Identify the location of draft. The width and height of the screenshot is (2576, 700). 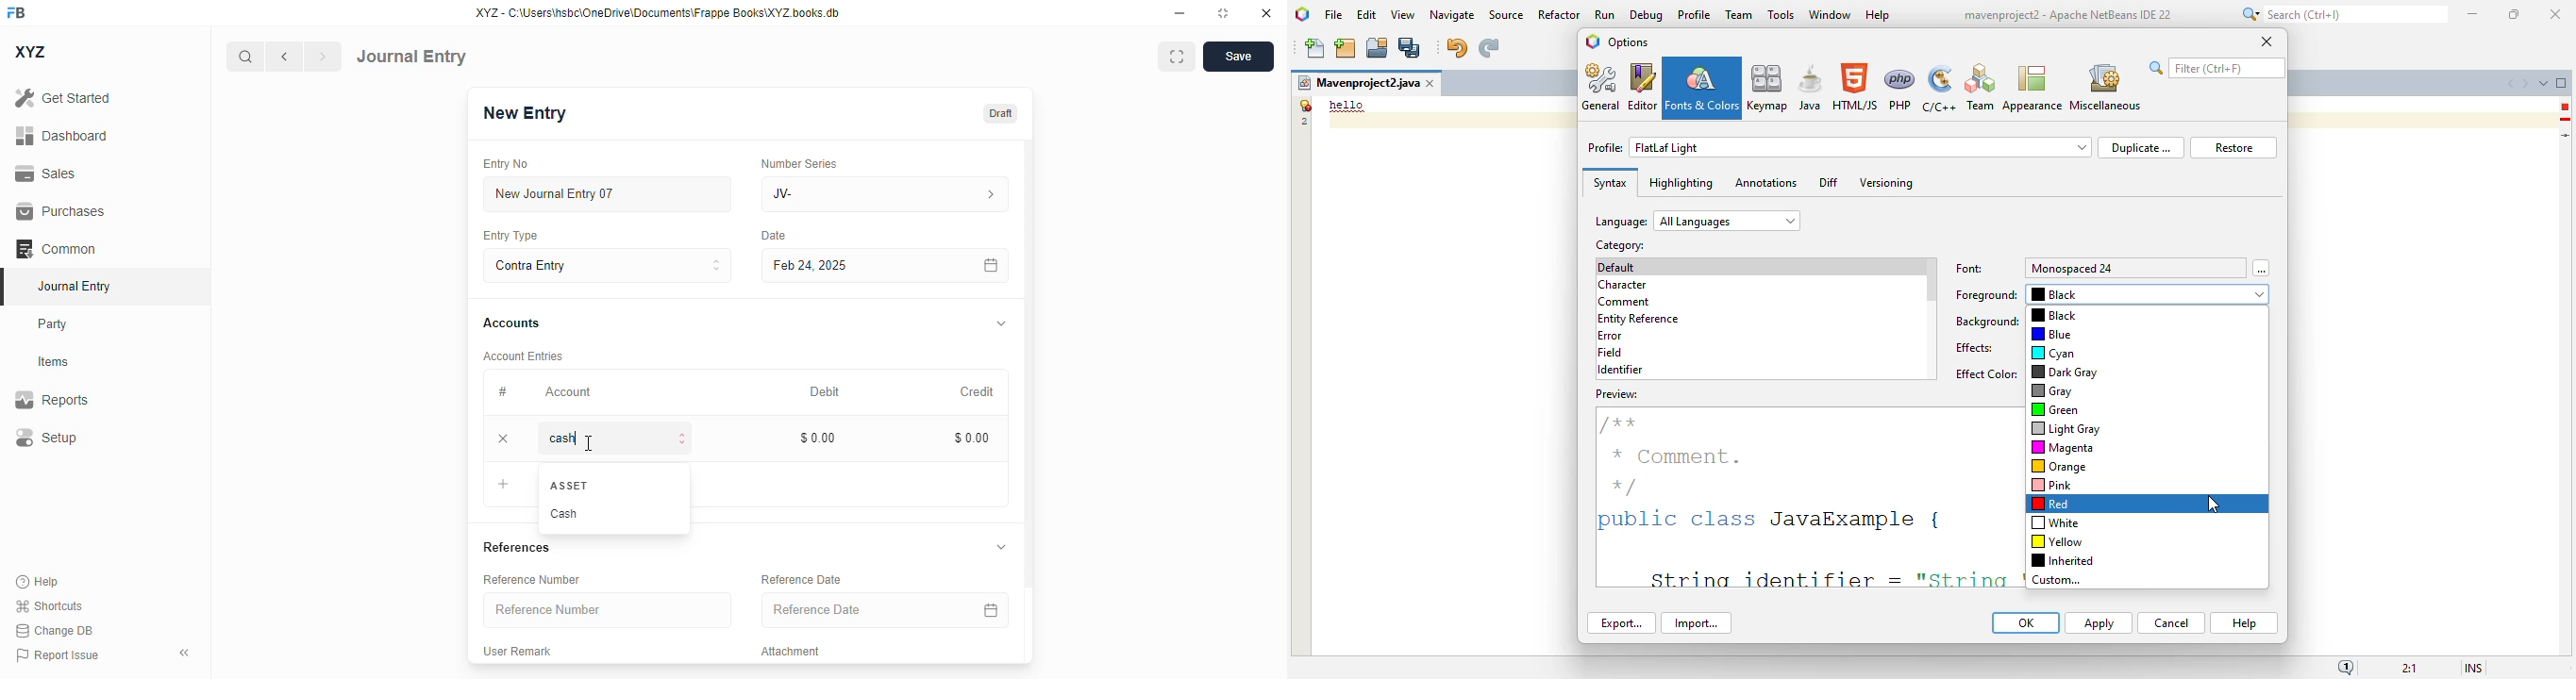
(1001, 112).